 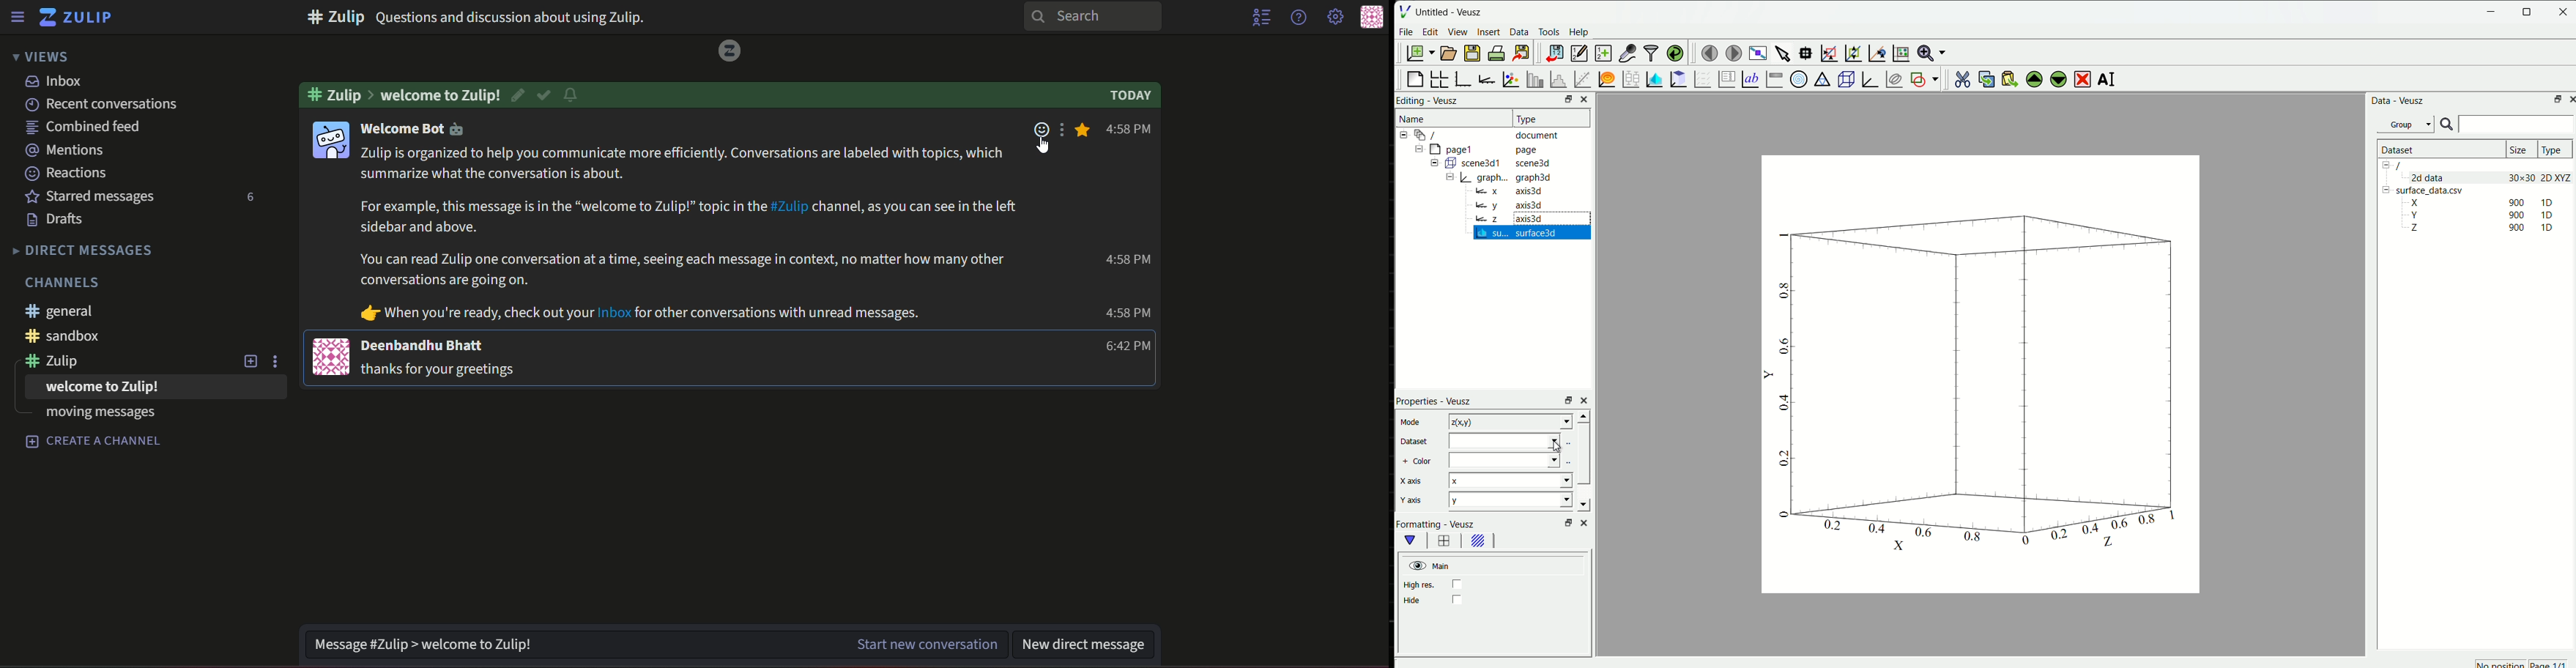 What do you see at coordinates (517, 94) in the screenshot?
I see `edit` at bounding box center [517, 94].